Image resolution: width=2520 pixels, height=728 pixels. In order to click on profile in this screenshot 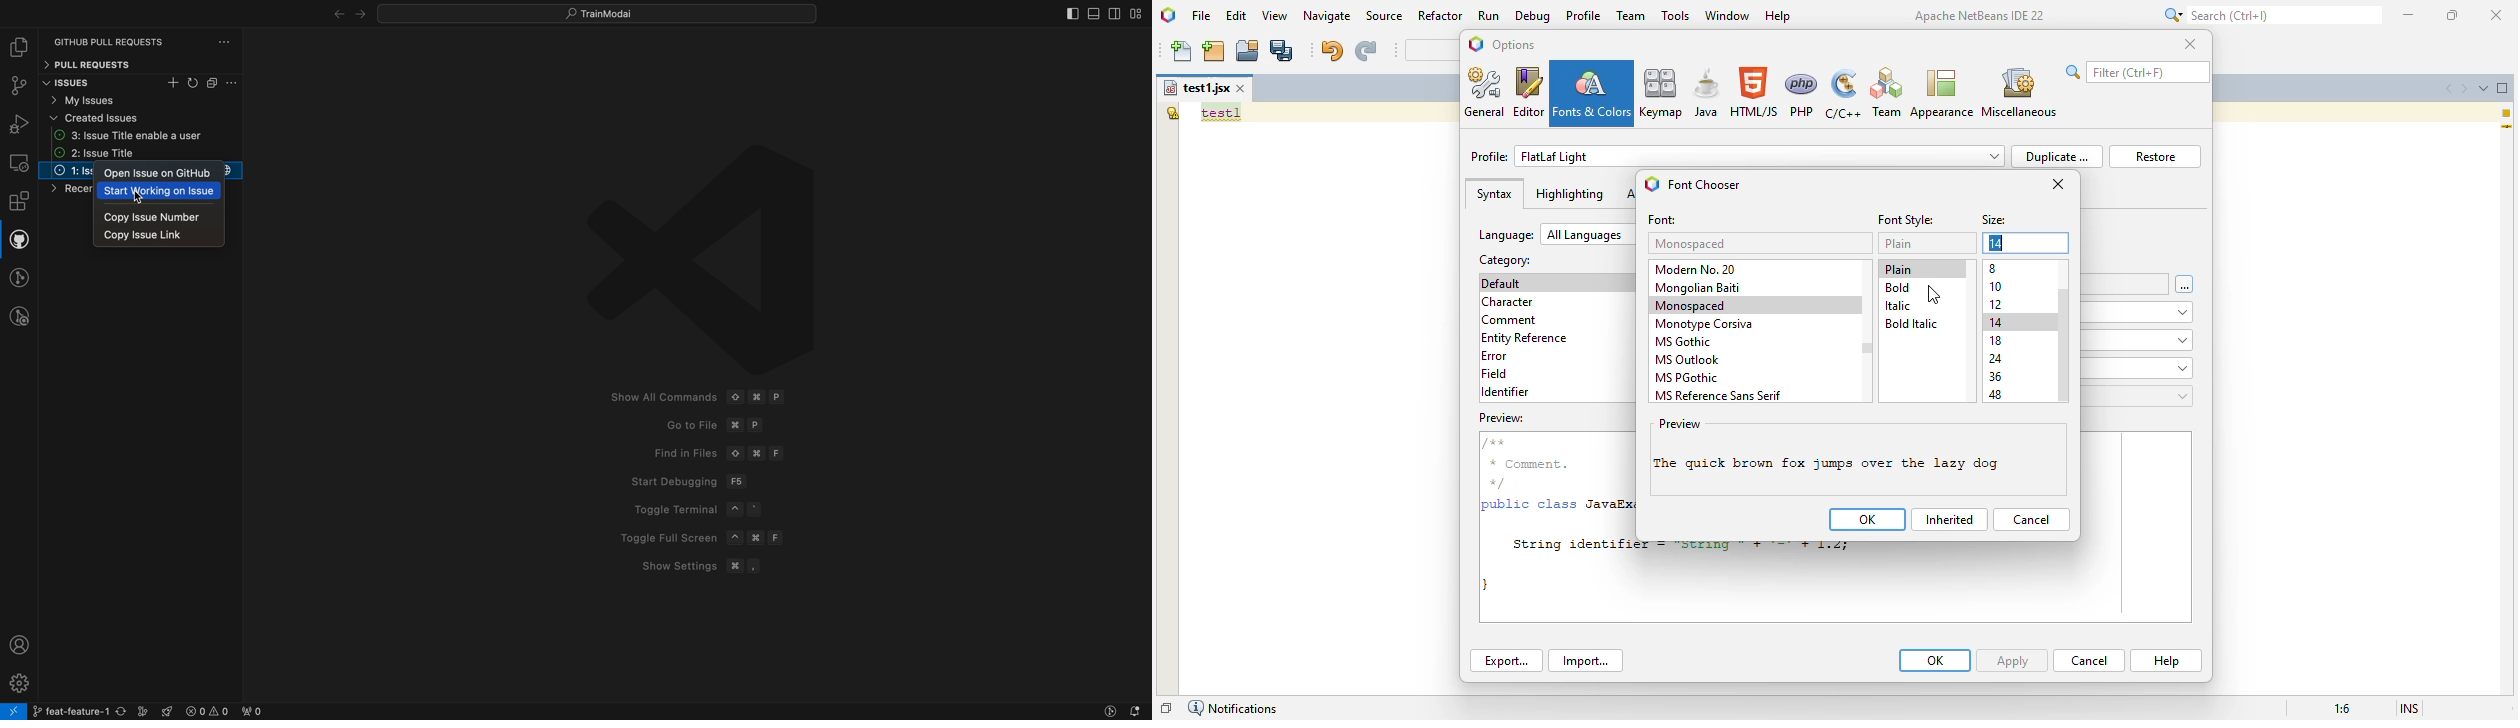, I will do `click(1584, 15)`.